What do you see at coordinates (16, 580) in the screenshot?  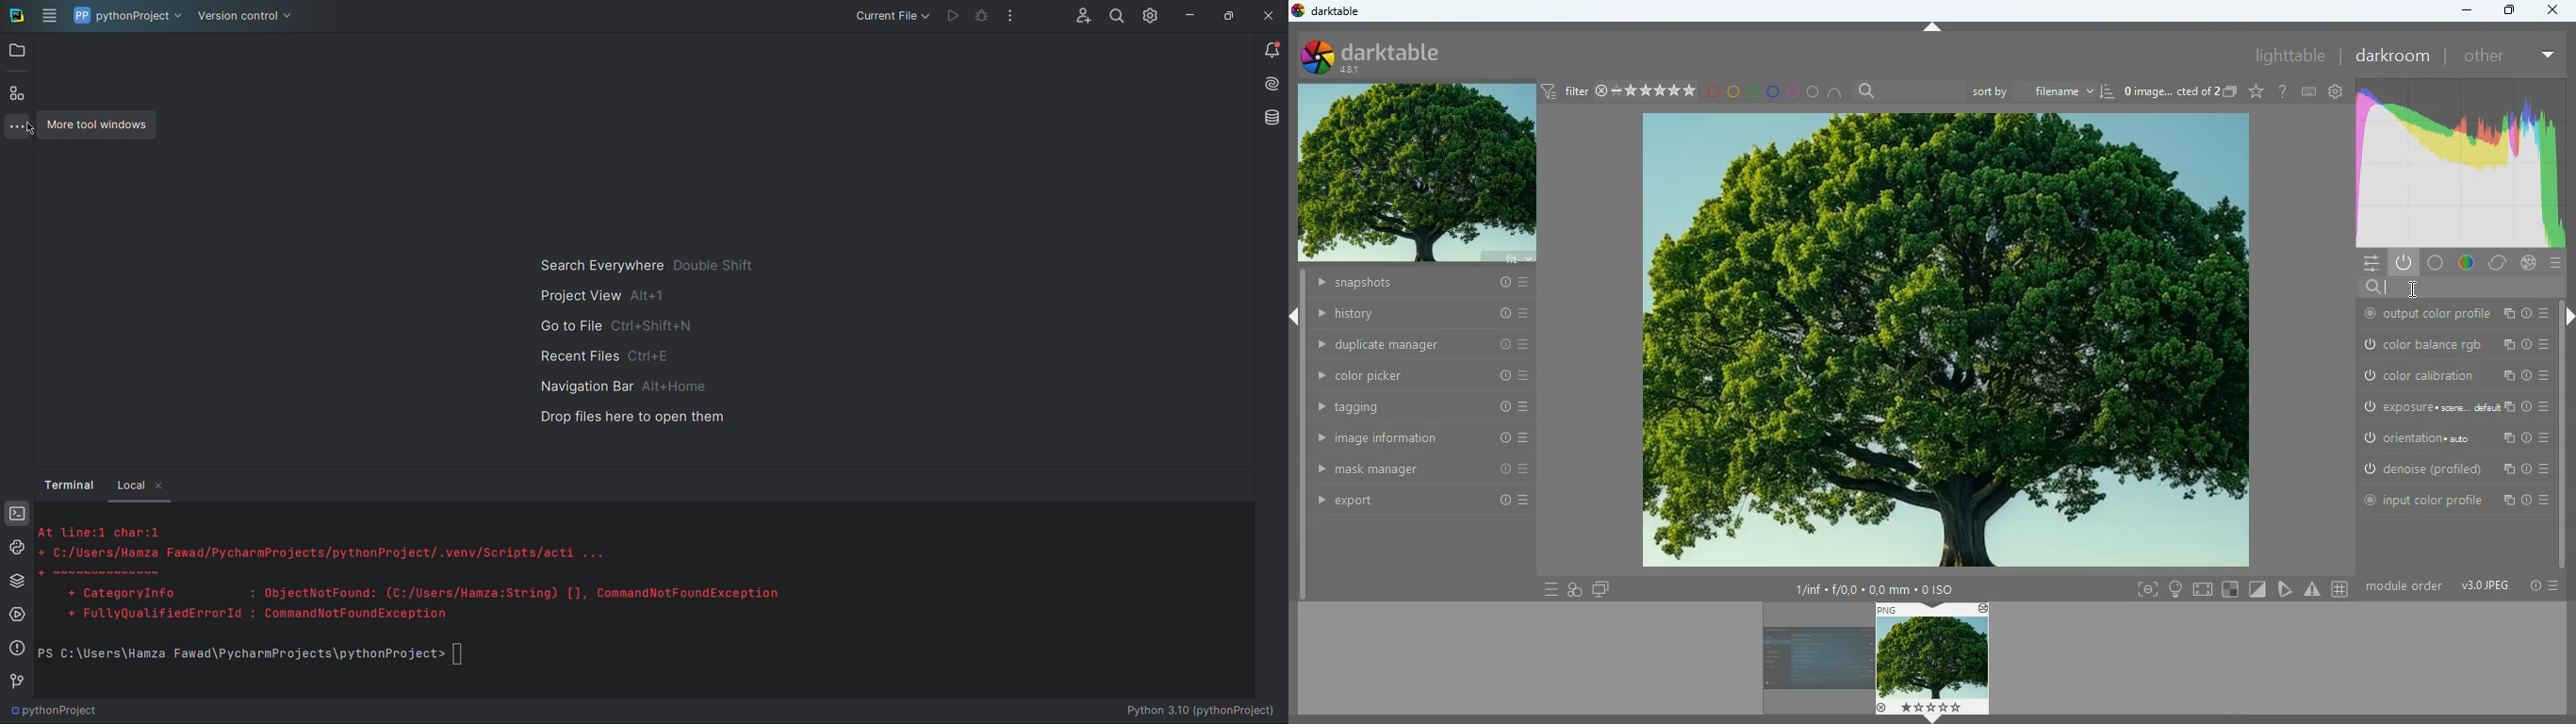 I see `Packages` at bounding box center [16, 580].